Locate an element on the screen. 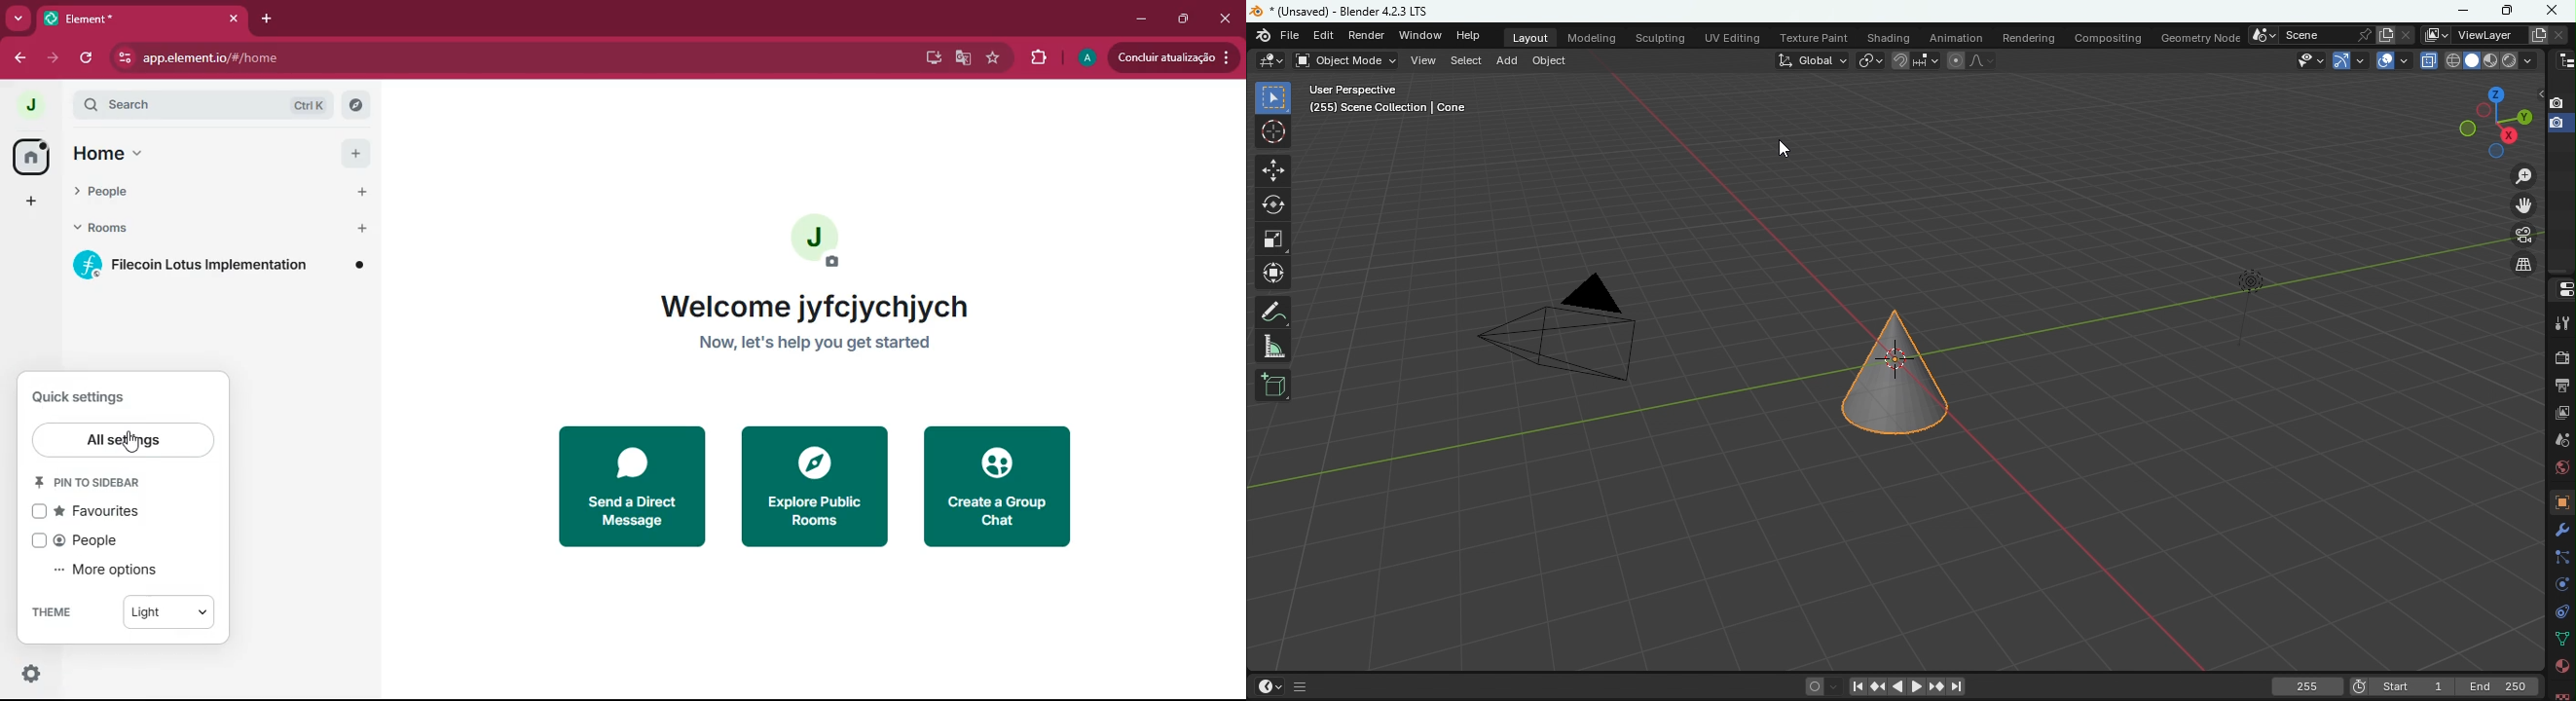 The width and height of the screenshot is (2576, 728). Constraints is located at coordinates (2561, 611).